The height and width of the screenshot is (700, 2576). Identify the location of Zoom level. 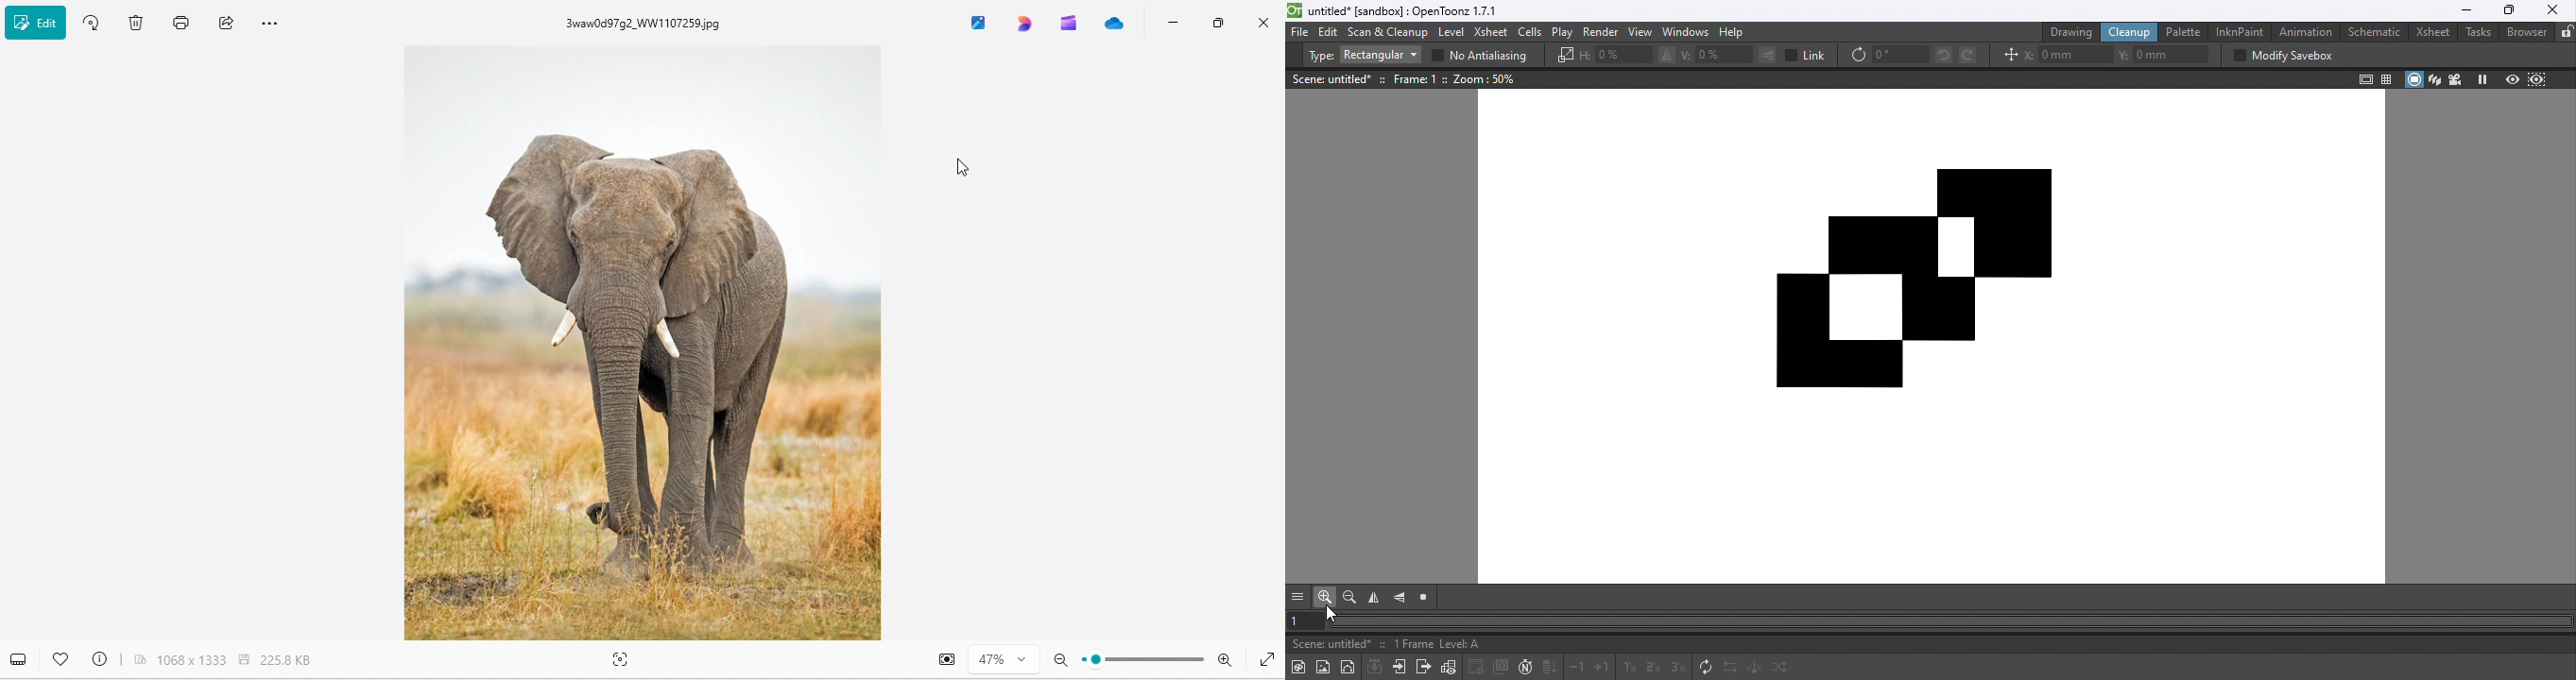
(1487, 80).